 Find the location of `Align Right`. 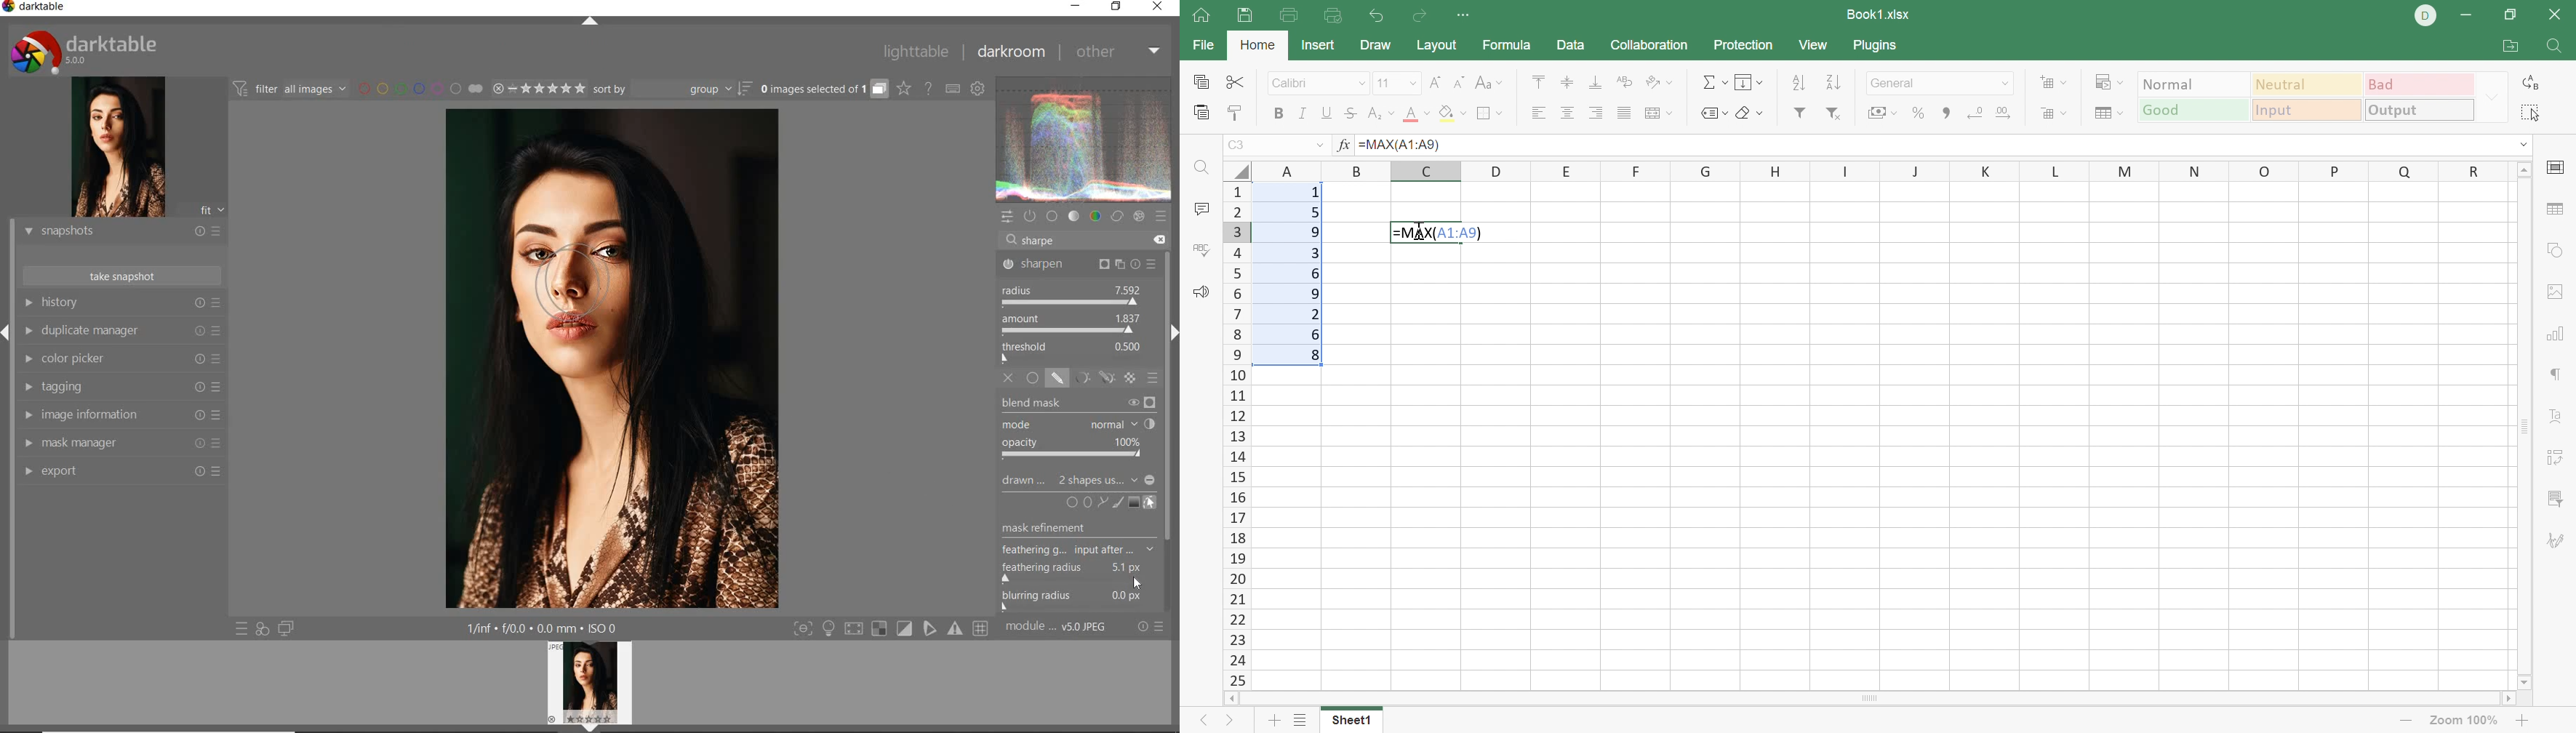

Align Right is located at coordinates (1596, 112).